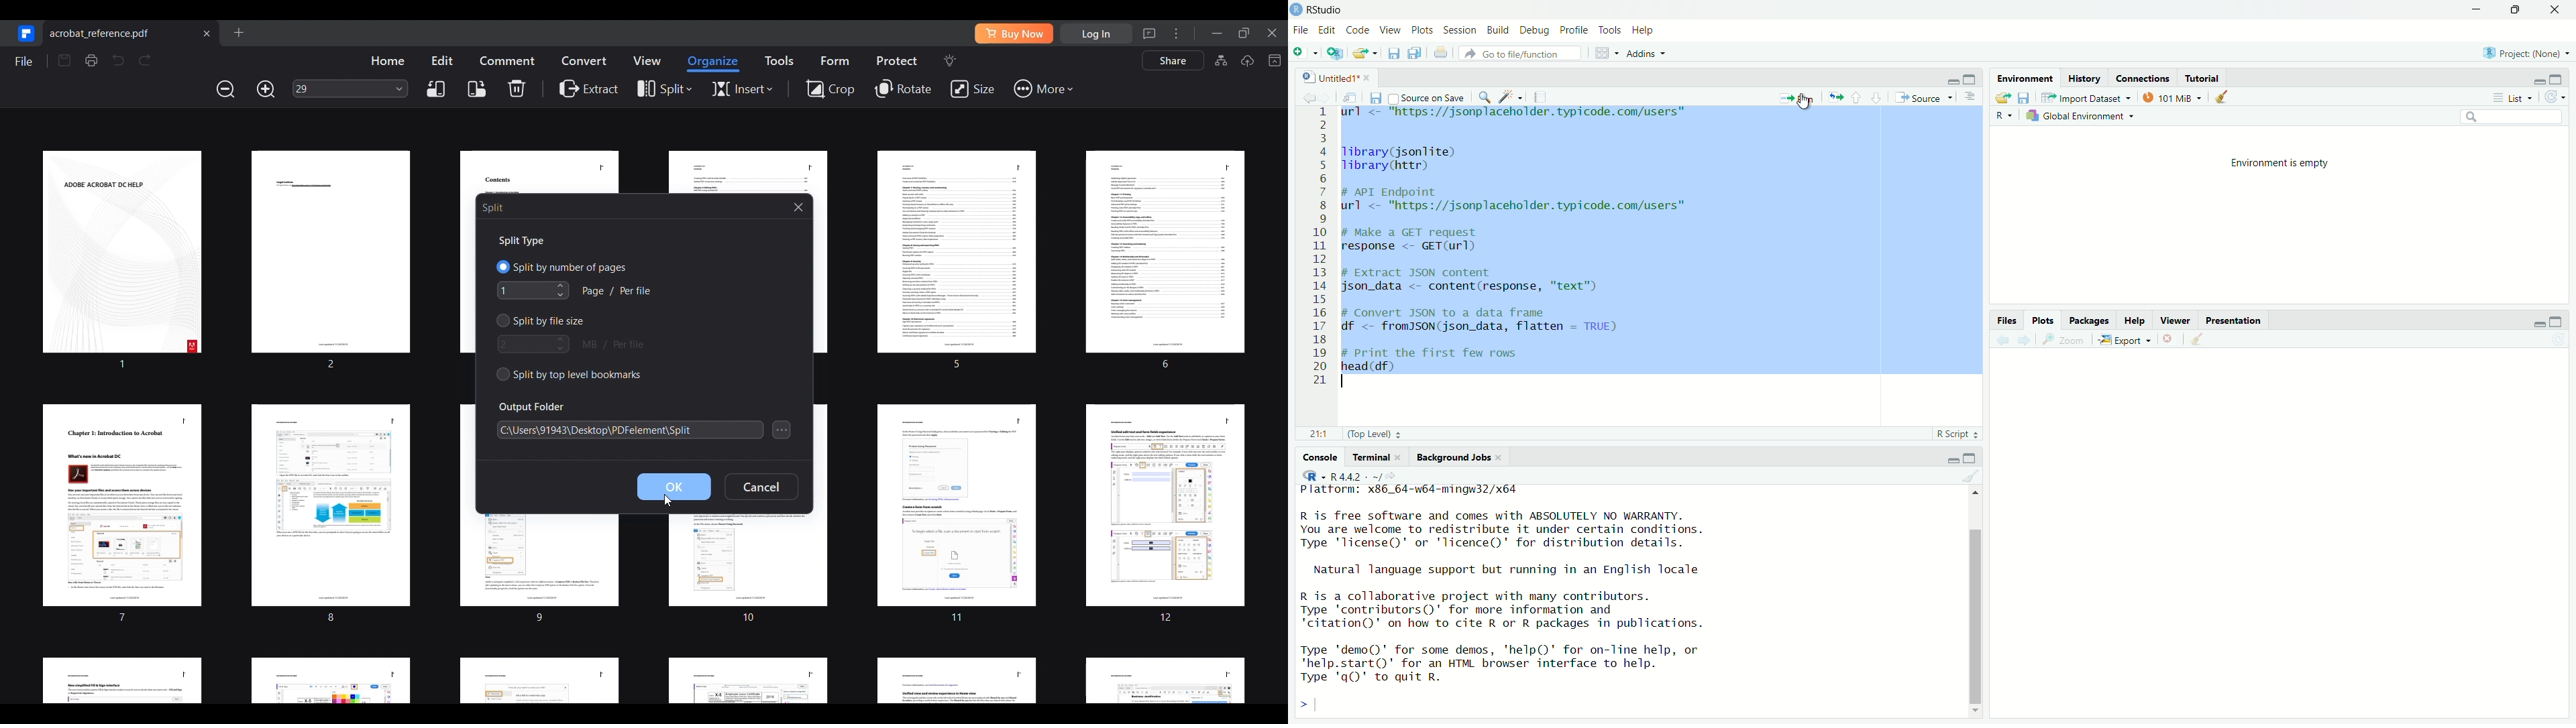 The height and width of the screenshot is (728, 2576). What do you see at coordinates (1421, 30) in the screenshot?
I see `Plots` at bounding box center [1421, 30].